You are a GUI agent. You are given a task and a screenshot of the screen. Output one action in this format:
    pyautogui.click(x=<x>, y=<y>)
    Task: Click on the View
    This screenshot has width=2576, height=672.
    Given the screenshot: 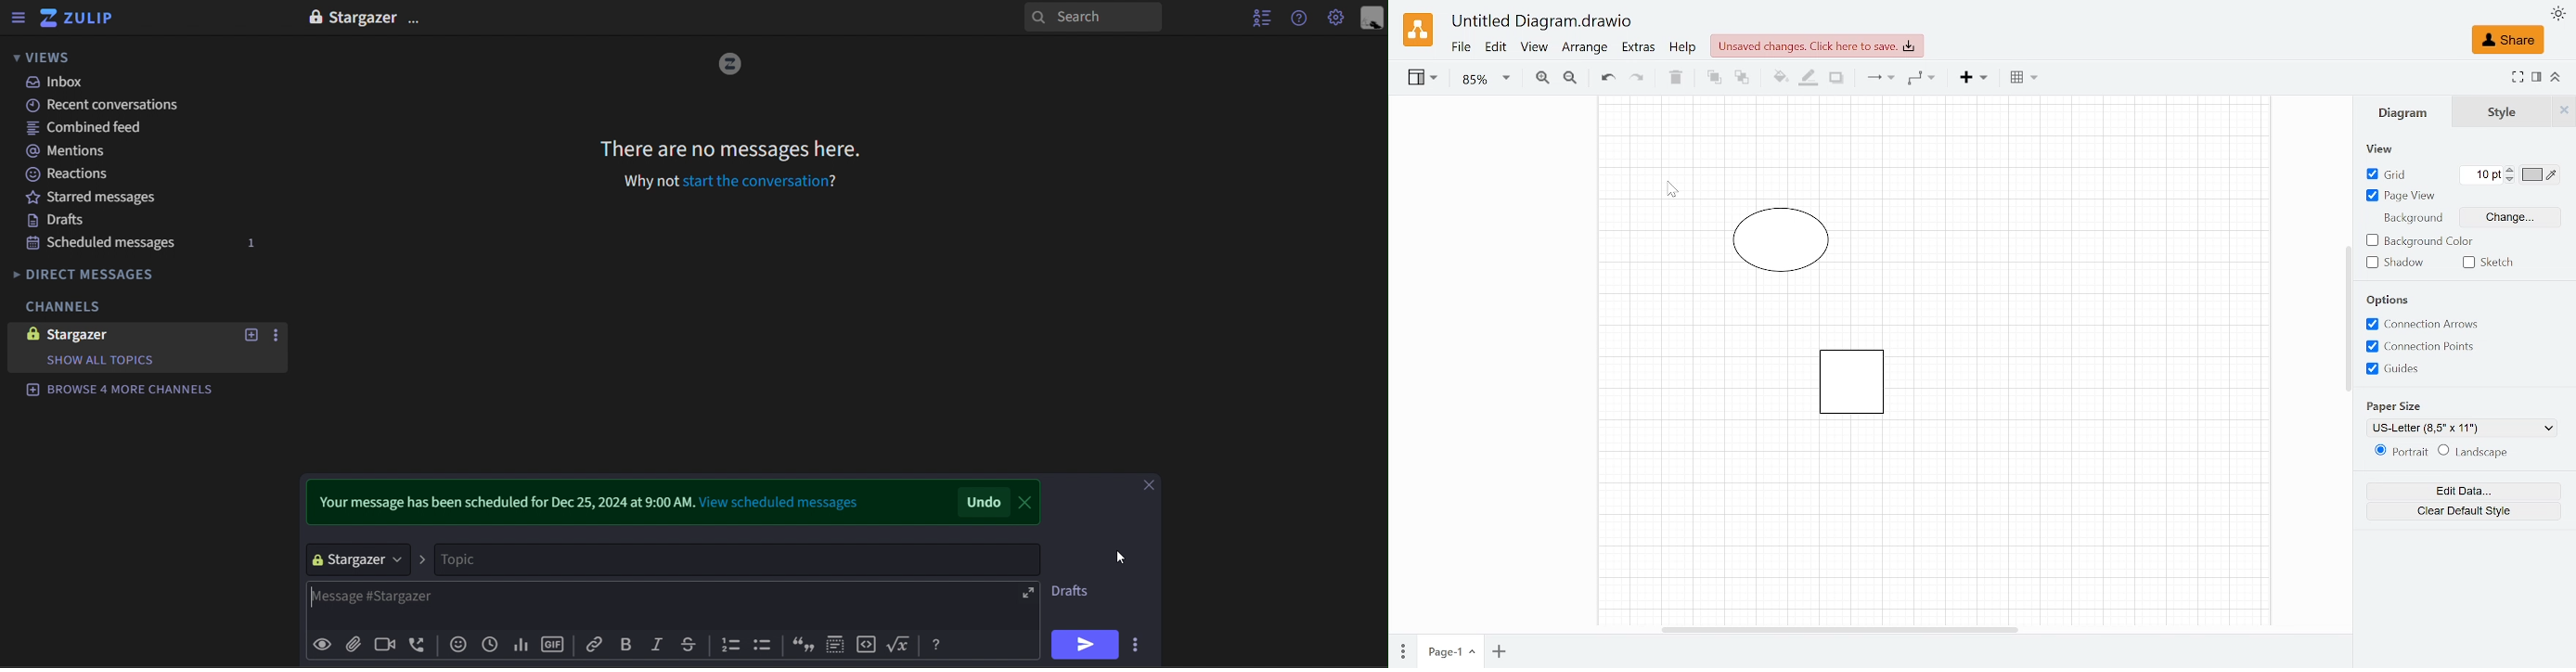 What is the action you would take?
    pyautogui.click(x=2390, y=148)
    